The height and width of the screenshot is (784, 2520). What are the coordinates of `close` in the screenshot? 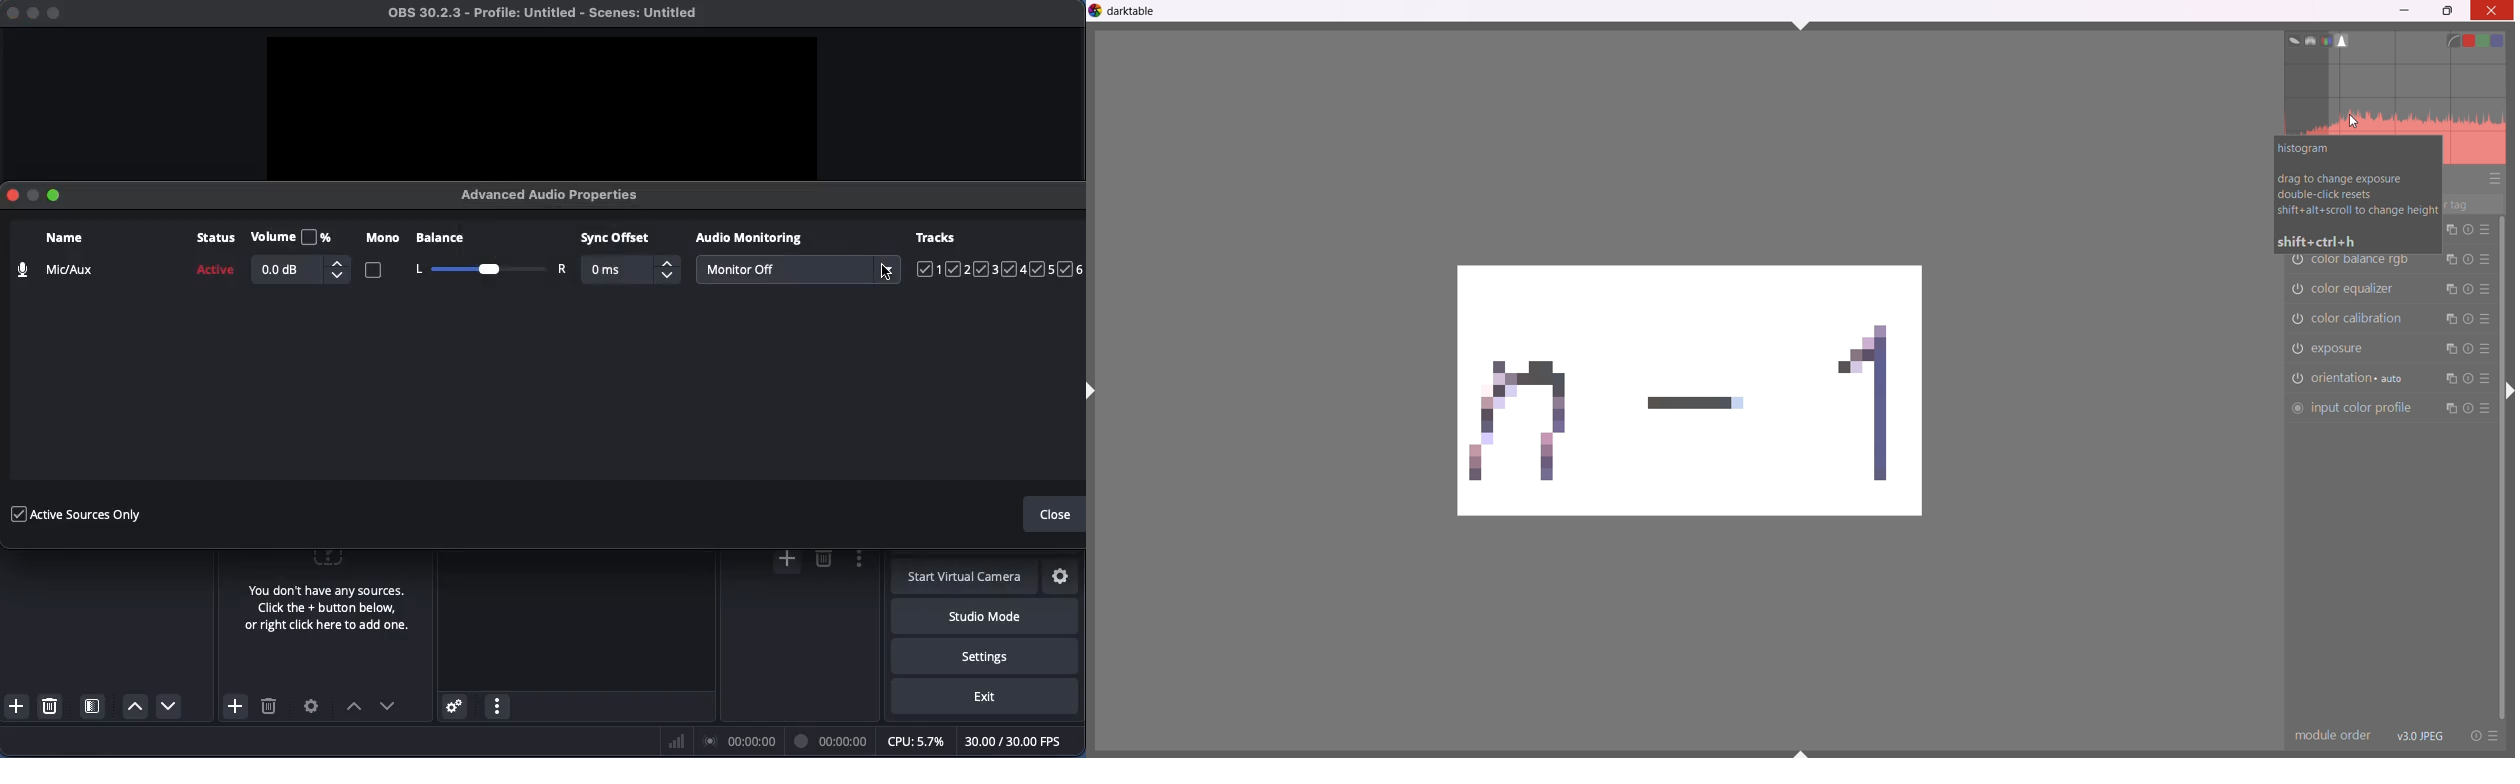 It's located at (8, 14).